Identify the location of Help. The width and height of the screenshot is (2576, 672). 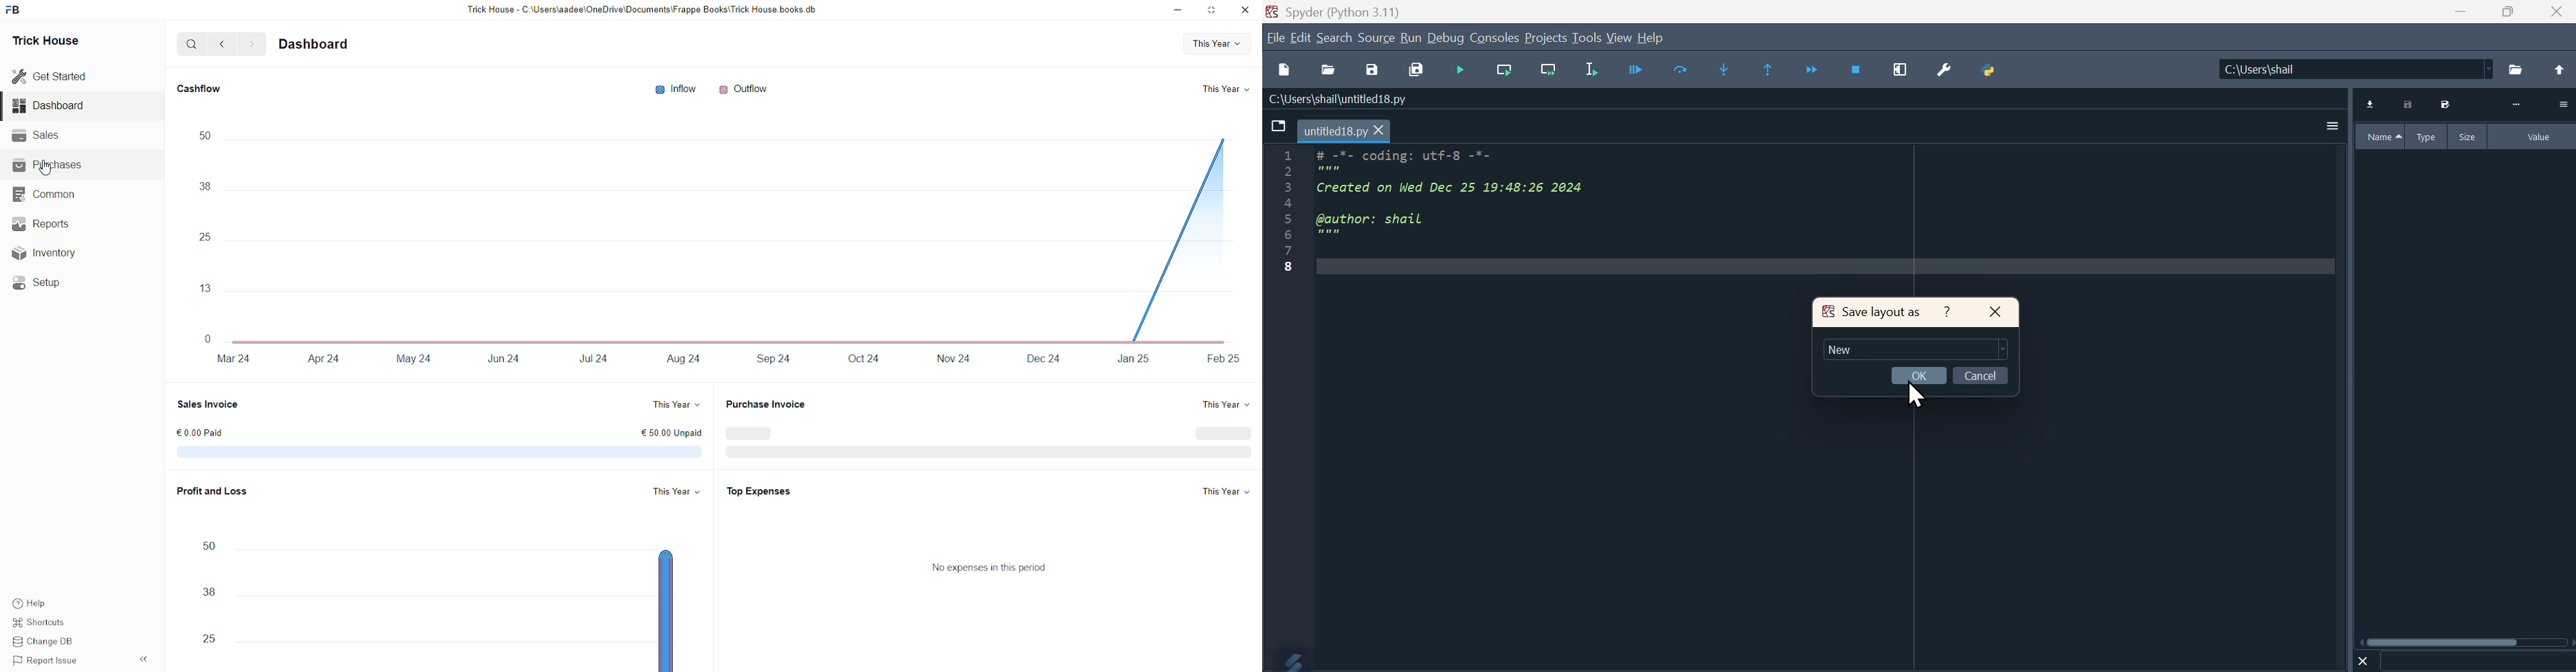
(29, 604).